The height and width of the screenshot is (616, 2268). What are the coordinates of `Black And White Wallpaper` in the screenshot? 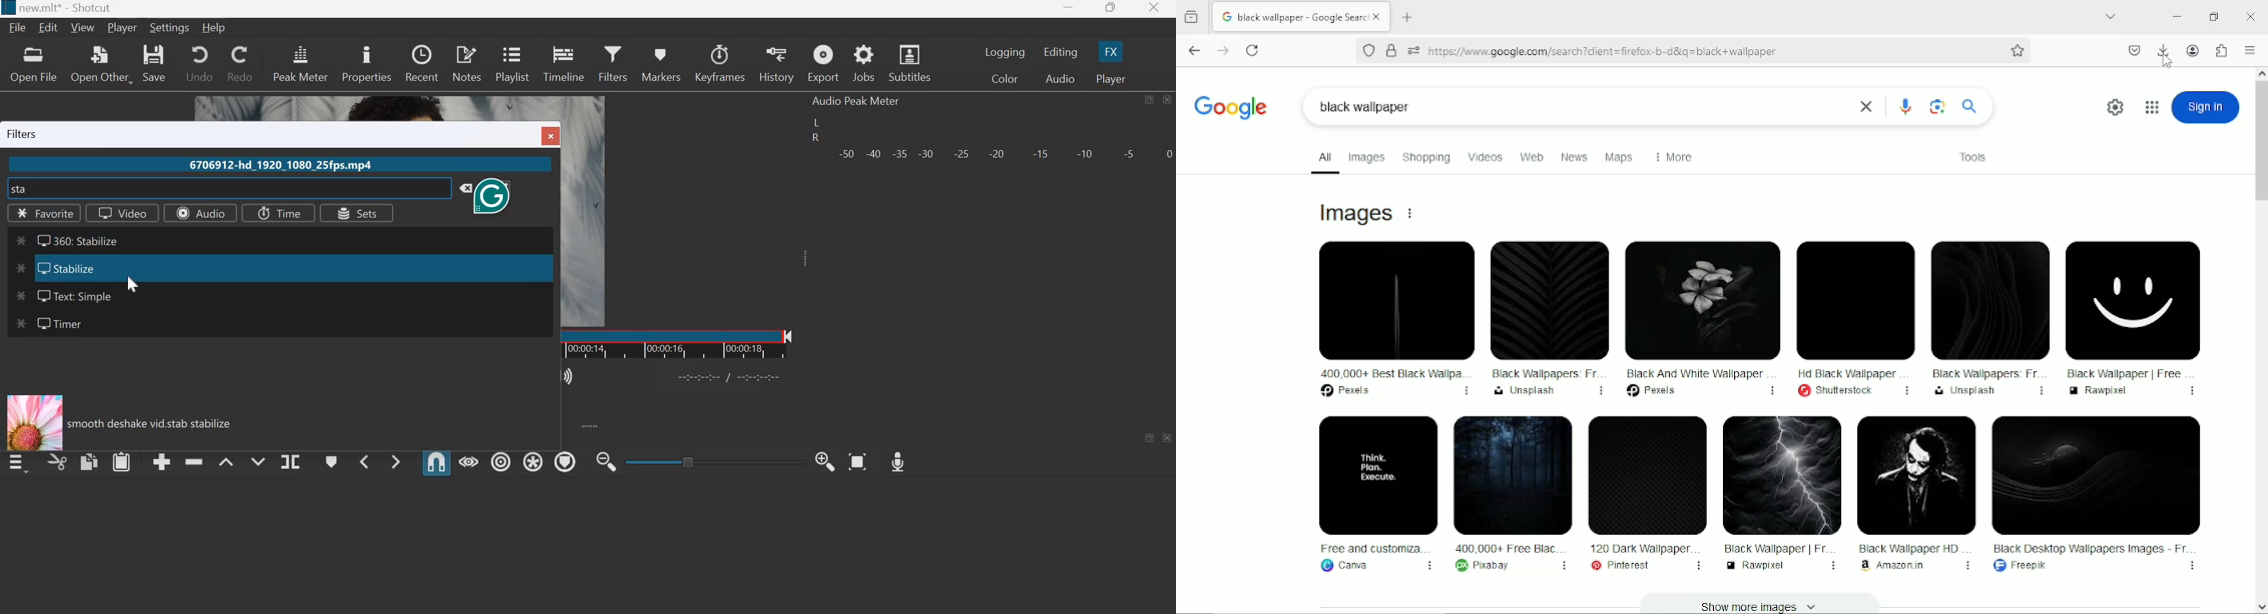 It's located at (1699, 319).